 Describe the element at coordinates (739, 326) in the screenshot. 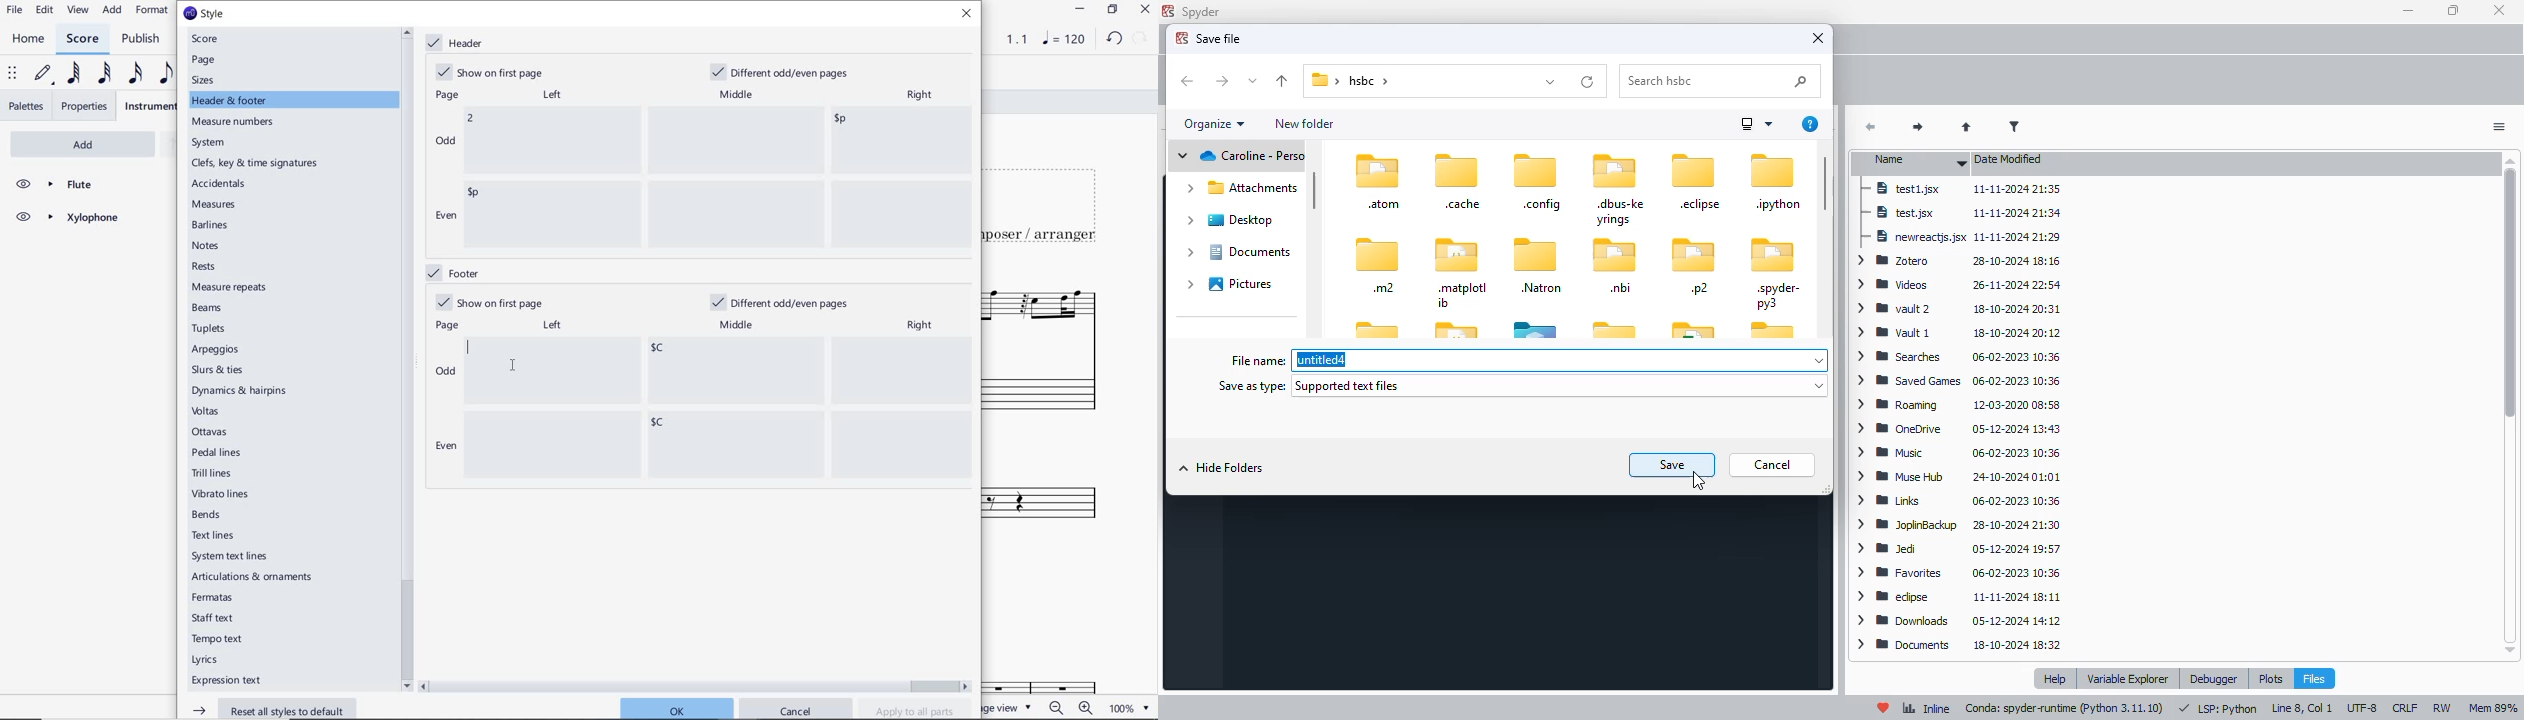

I see `middle` at that location.